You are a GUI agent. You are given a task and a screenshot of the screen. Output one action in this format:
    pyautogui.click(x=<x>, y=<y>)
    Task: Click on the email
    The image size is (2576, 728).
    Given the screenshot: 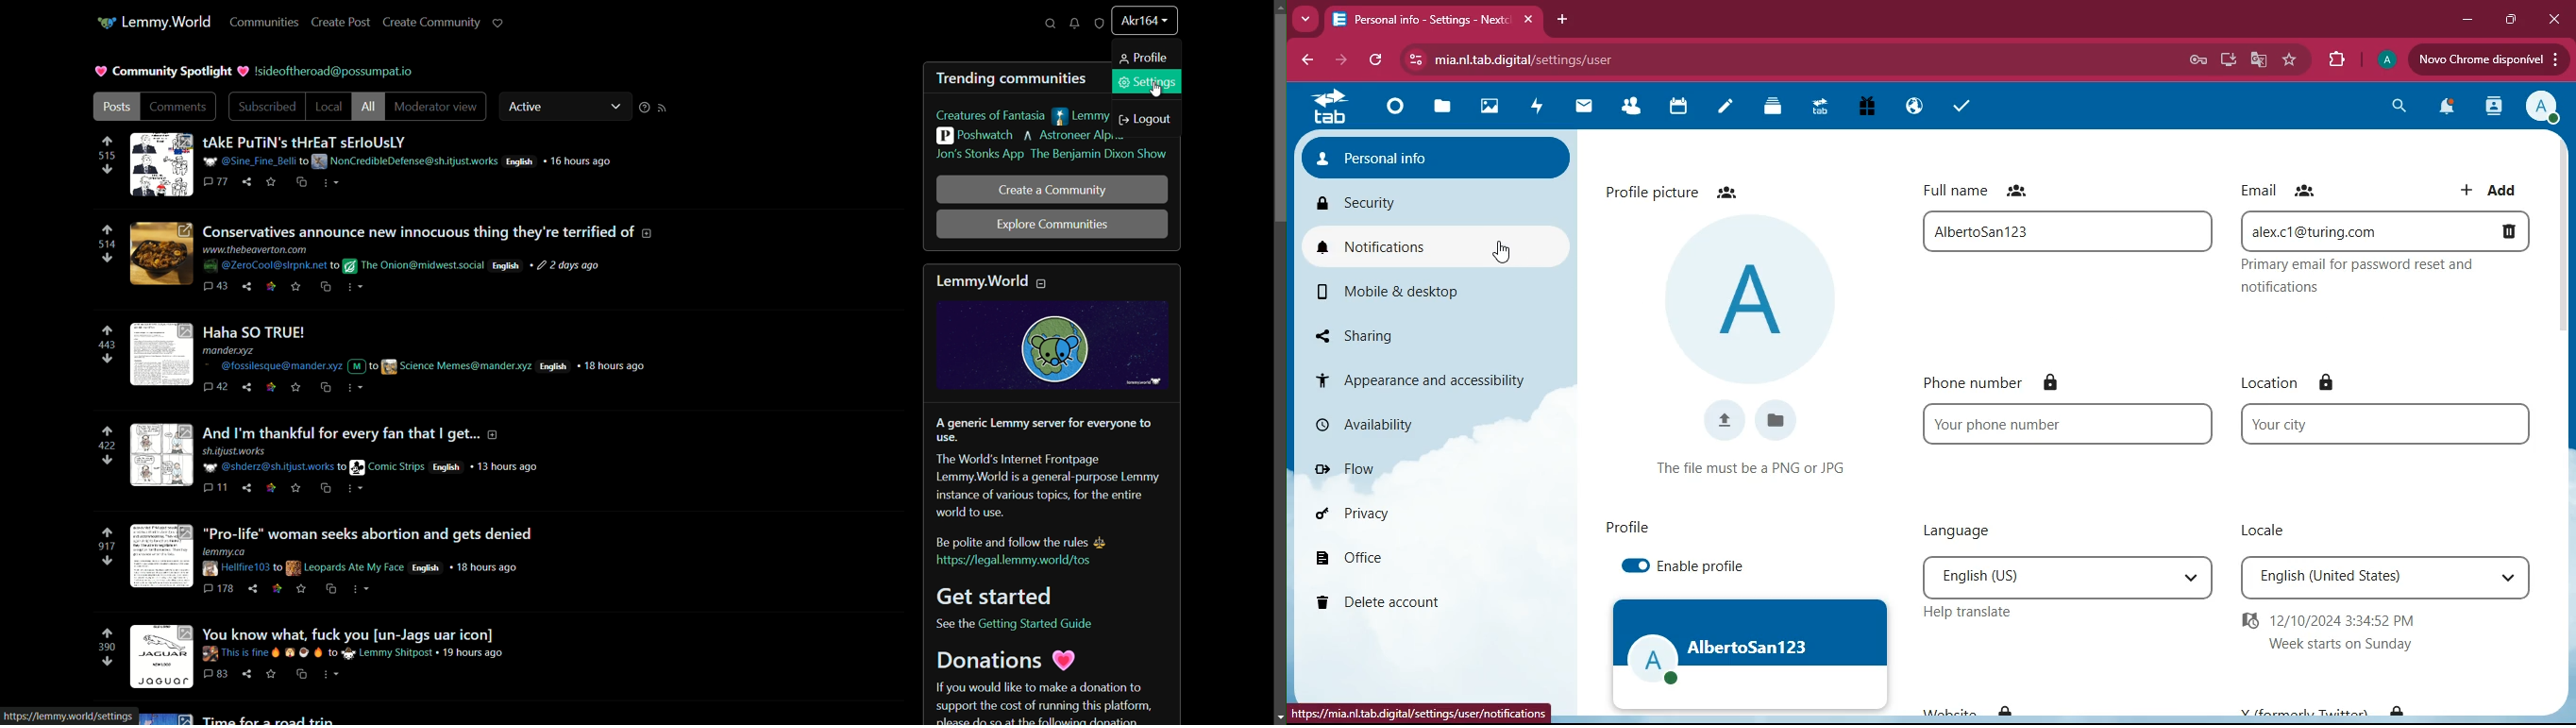 What is the action you would take?
    pyautogui.click(x=2391, y=230)
    